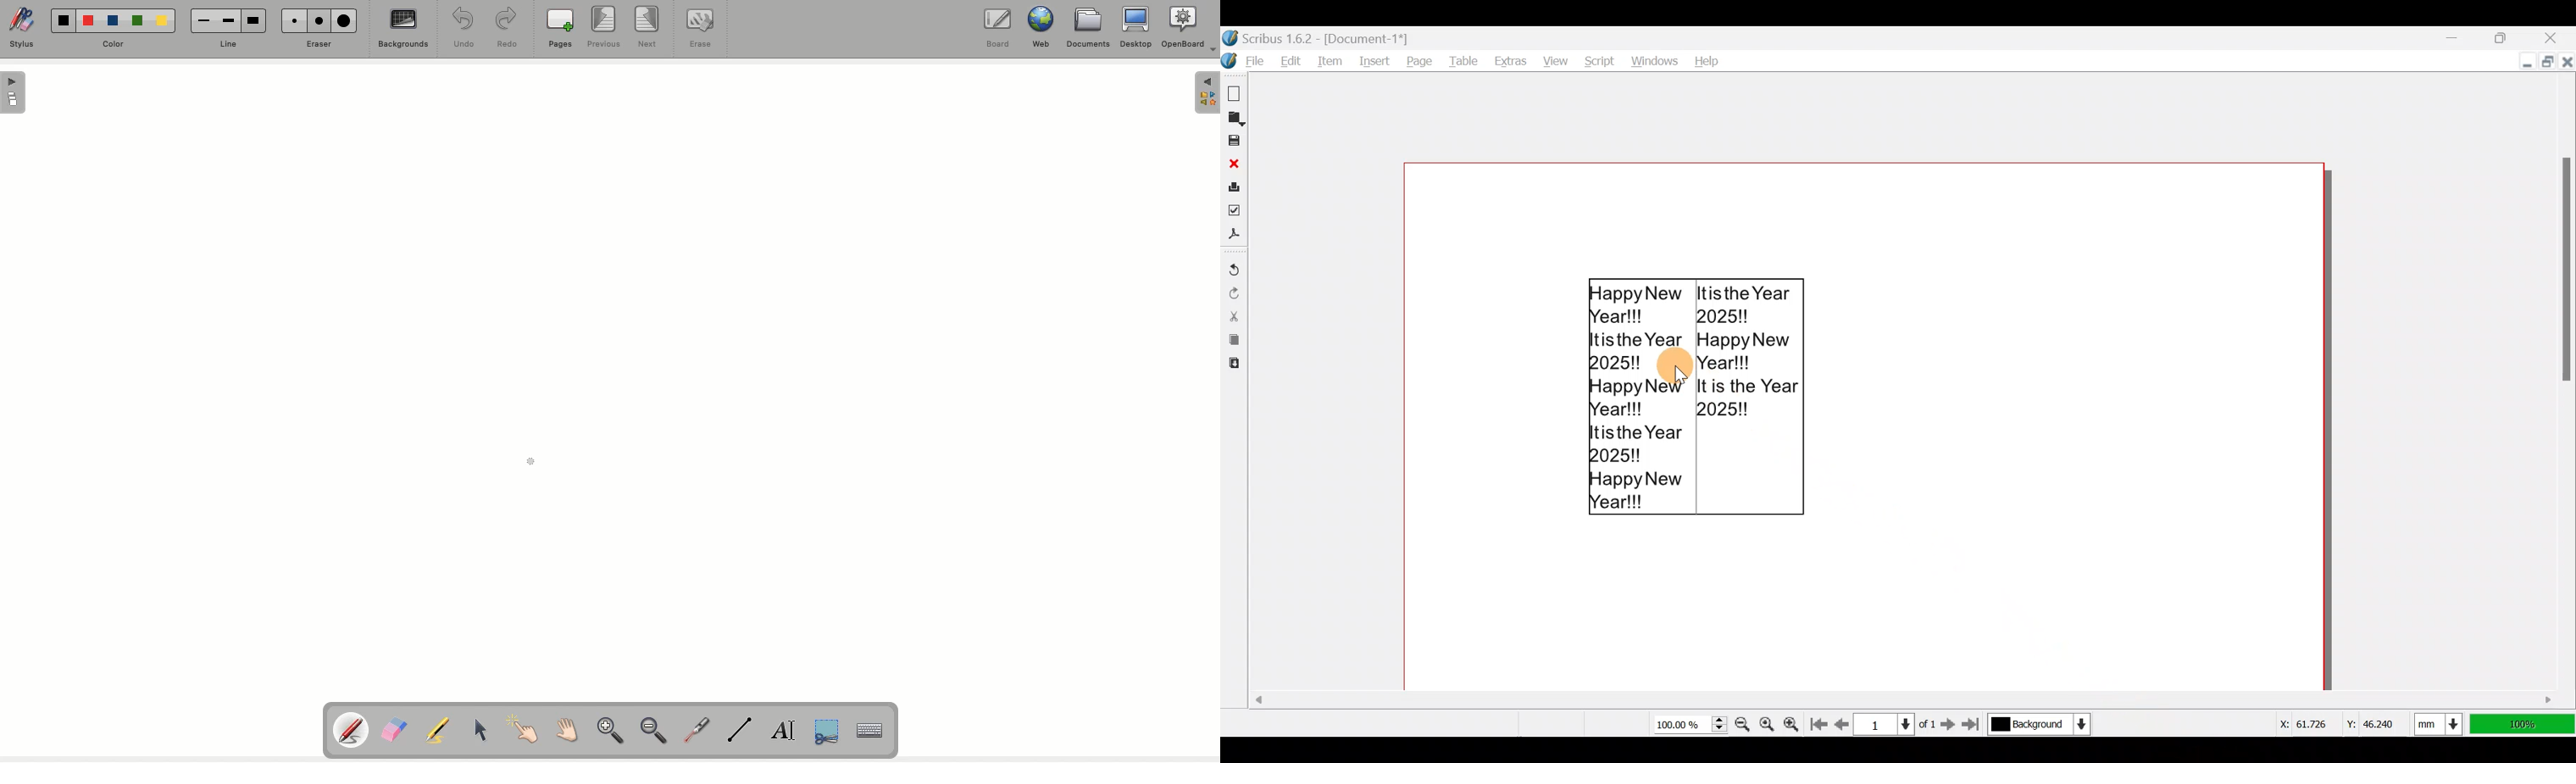  Describe the element at coordinates (2511, 35) in the screenshot. I see `Maximize` at that location.